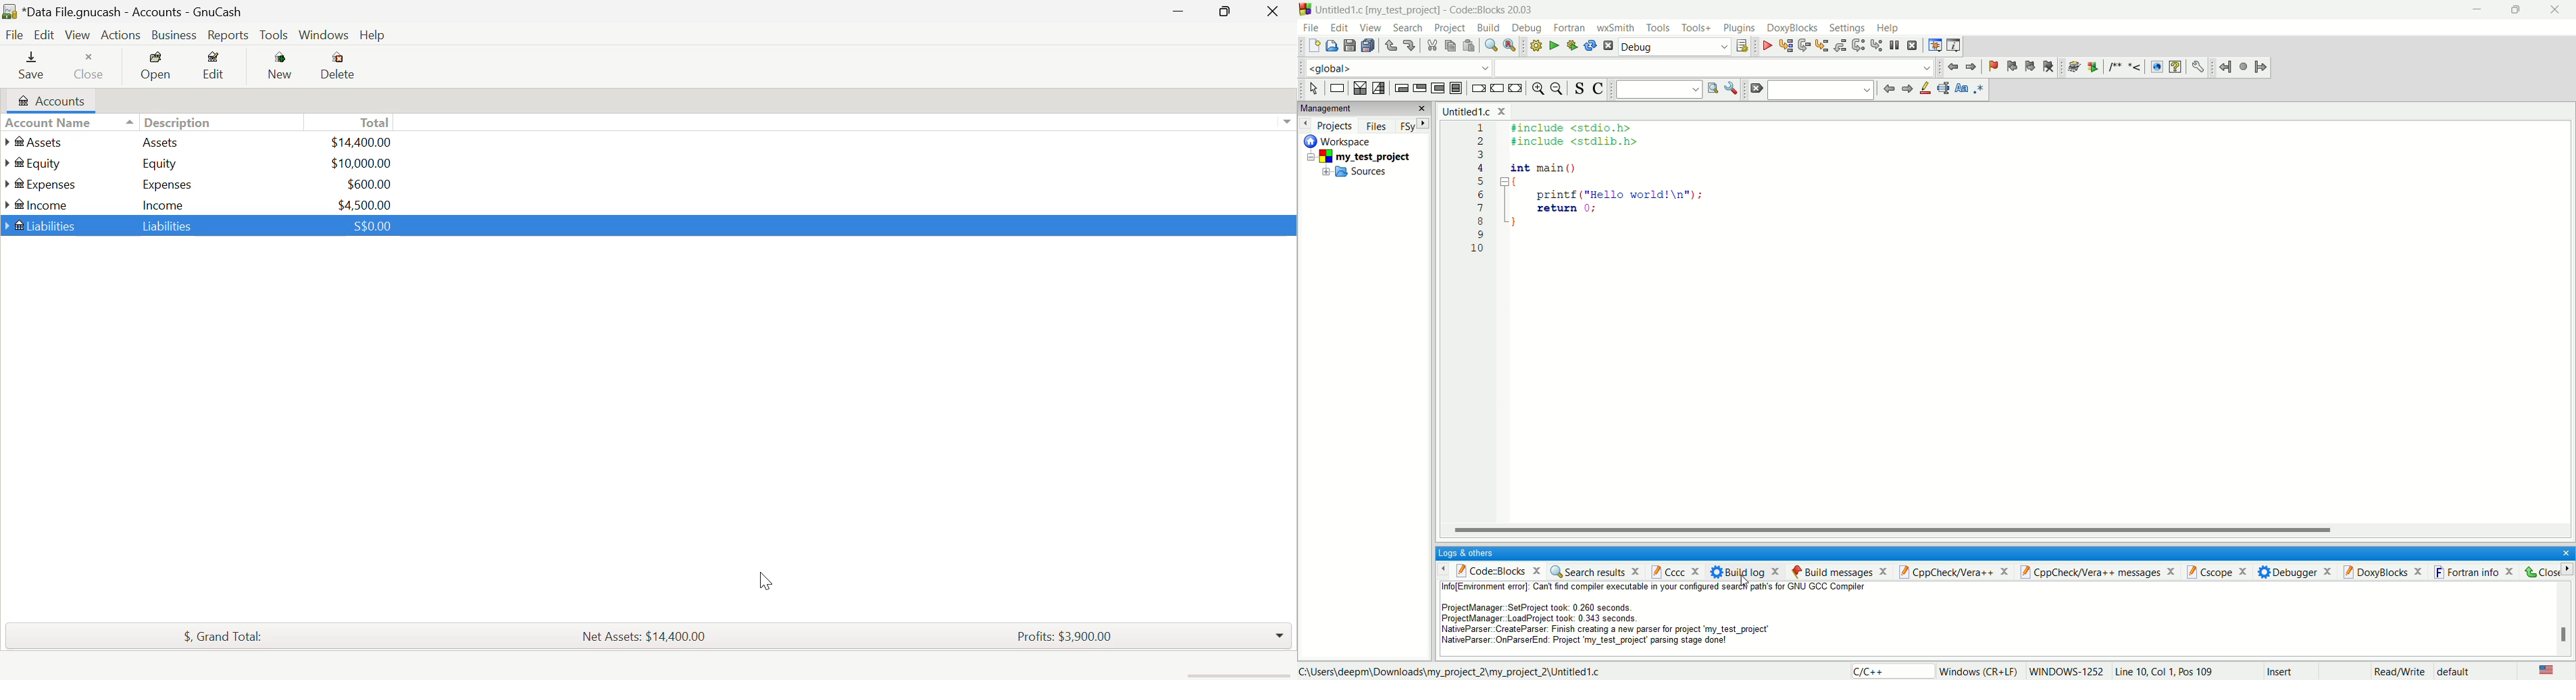  What do you see at coordinates (174, 35) in the screenshot?
I see `Business` at bounding box center [174, 35].